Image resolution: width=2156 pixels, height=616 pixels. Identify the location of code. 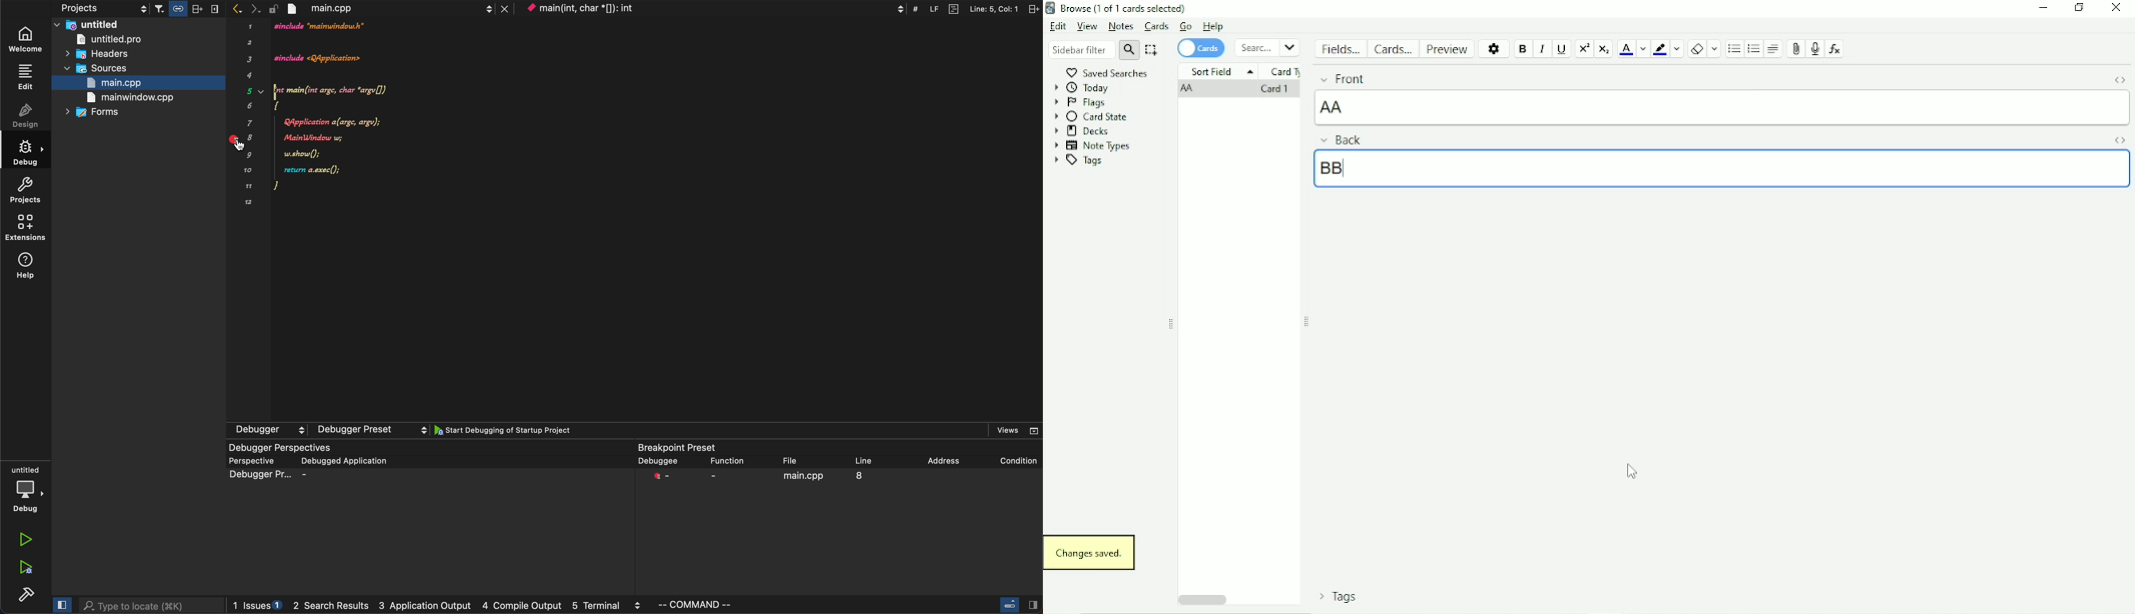
(374, 119).